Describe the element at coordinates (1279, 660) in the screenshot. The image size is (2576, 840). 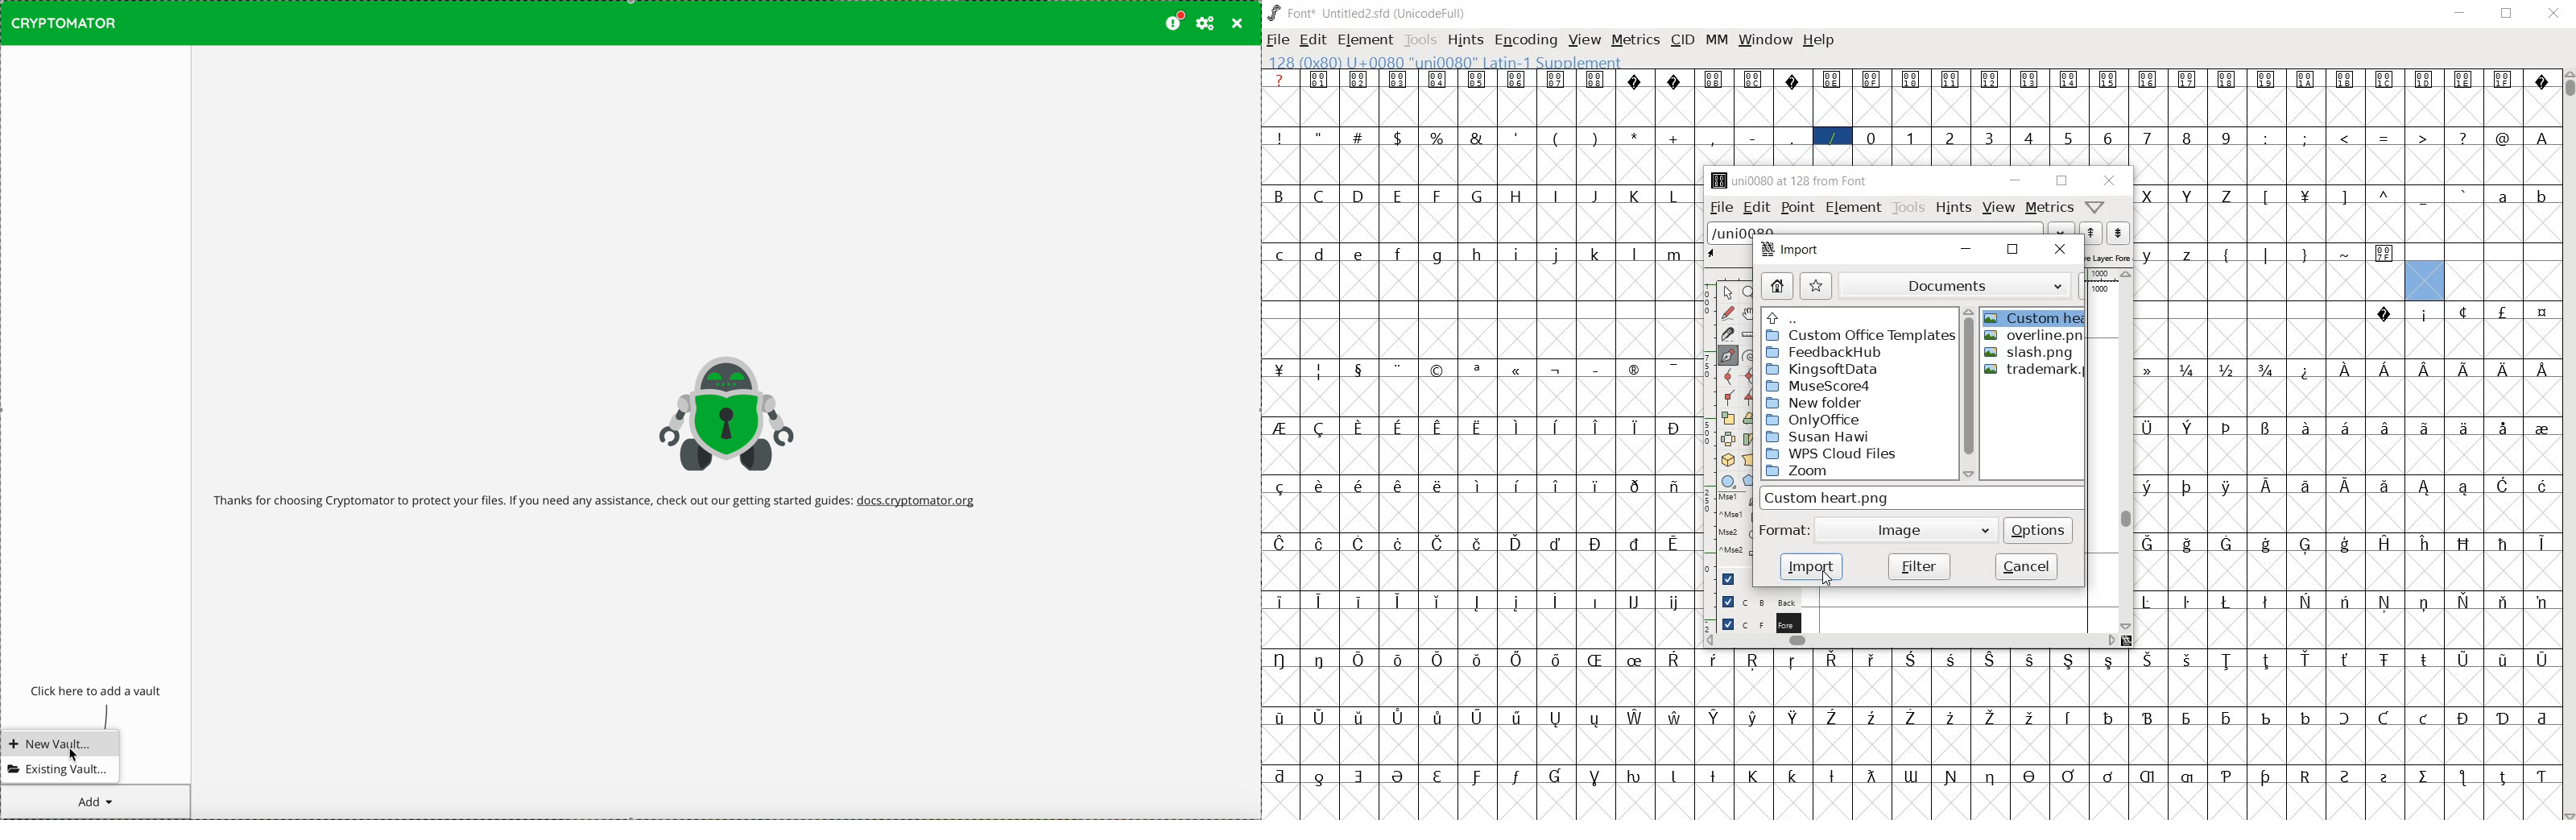
I see `glyph` at that location.